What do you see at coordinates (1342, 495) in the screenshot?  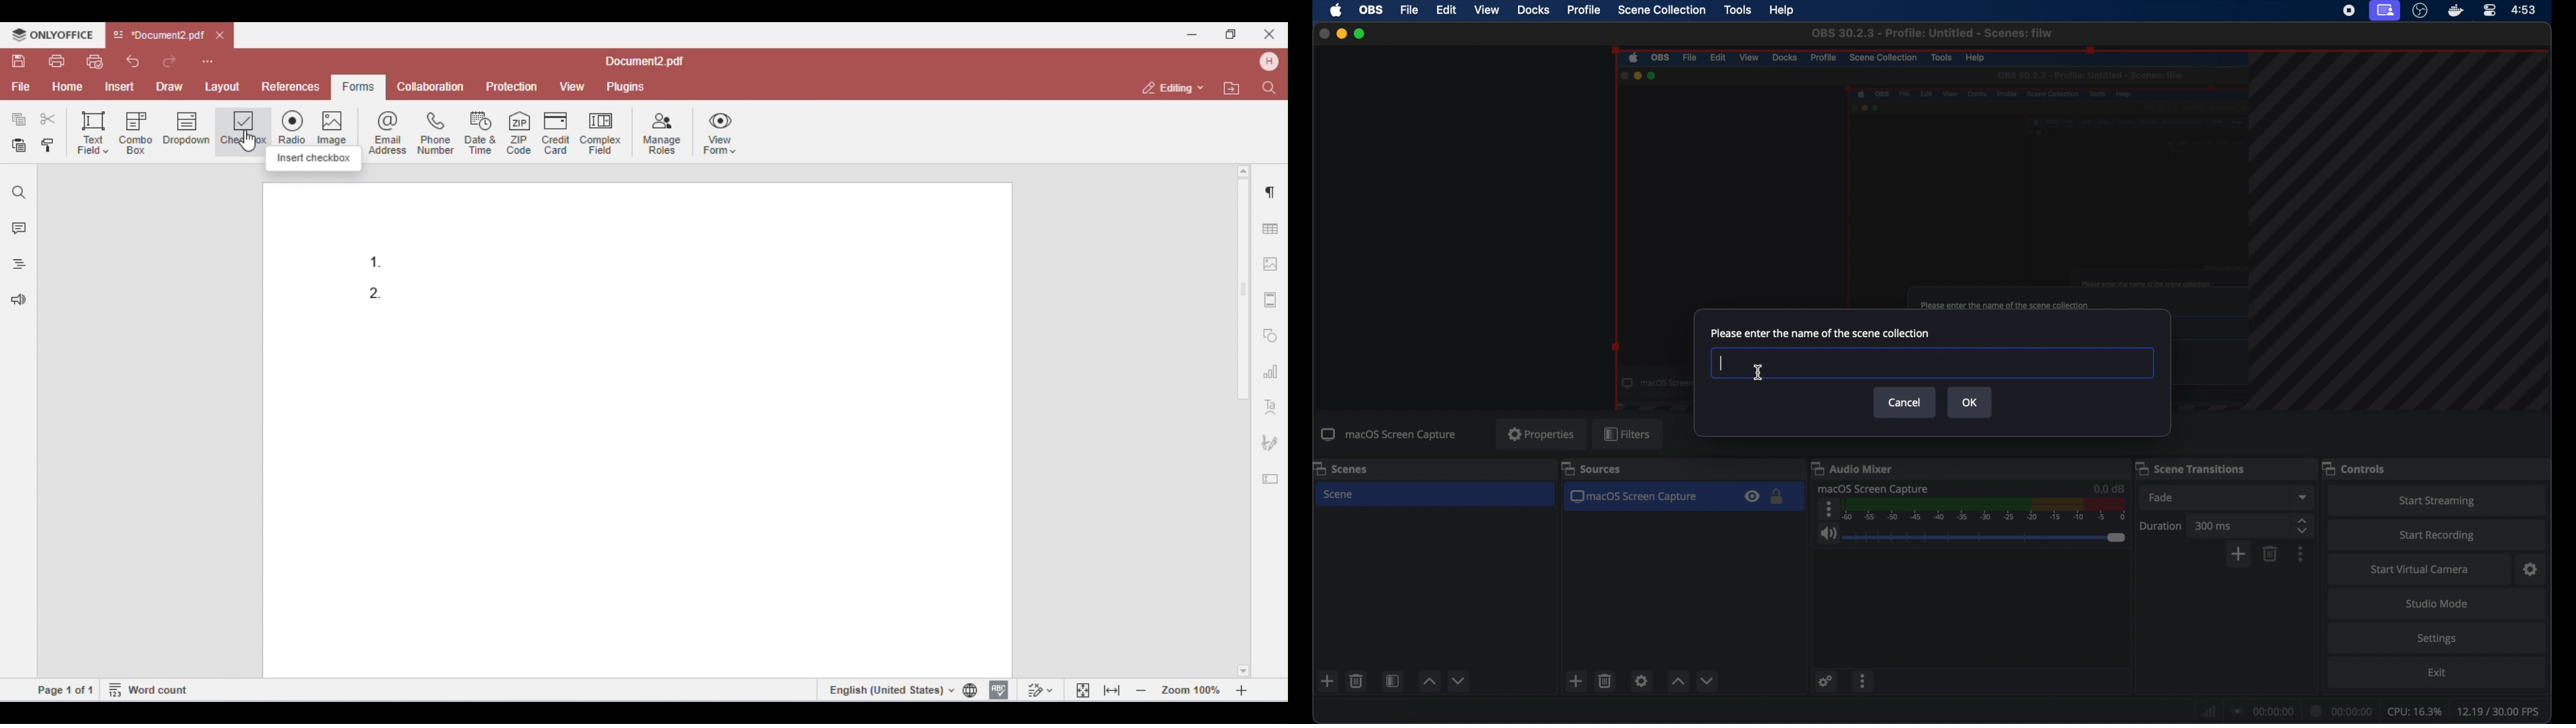 I see `scene` at bounding box center [1342, 495].